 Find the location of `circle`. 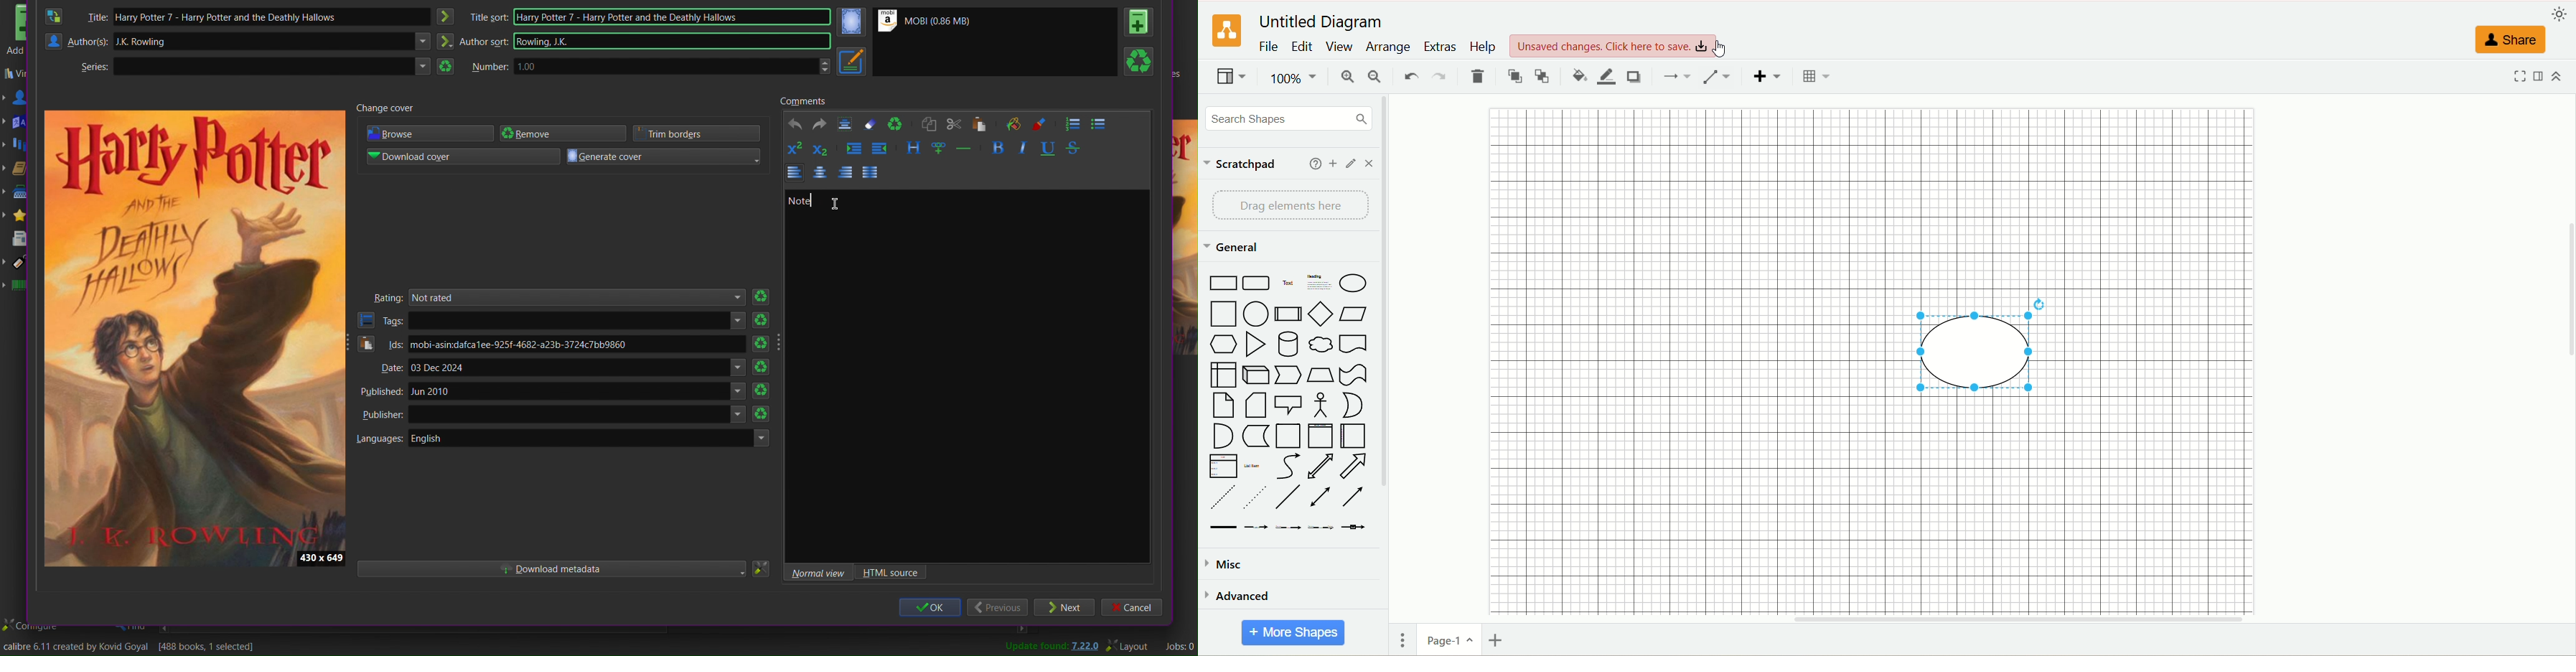

circle is located at coordinates (1357, 284).